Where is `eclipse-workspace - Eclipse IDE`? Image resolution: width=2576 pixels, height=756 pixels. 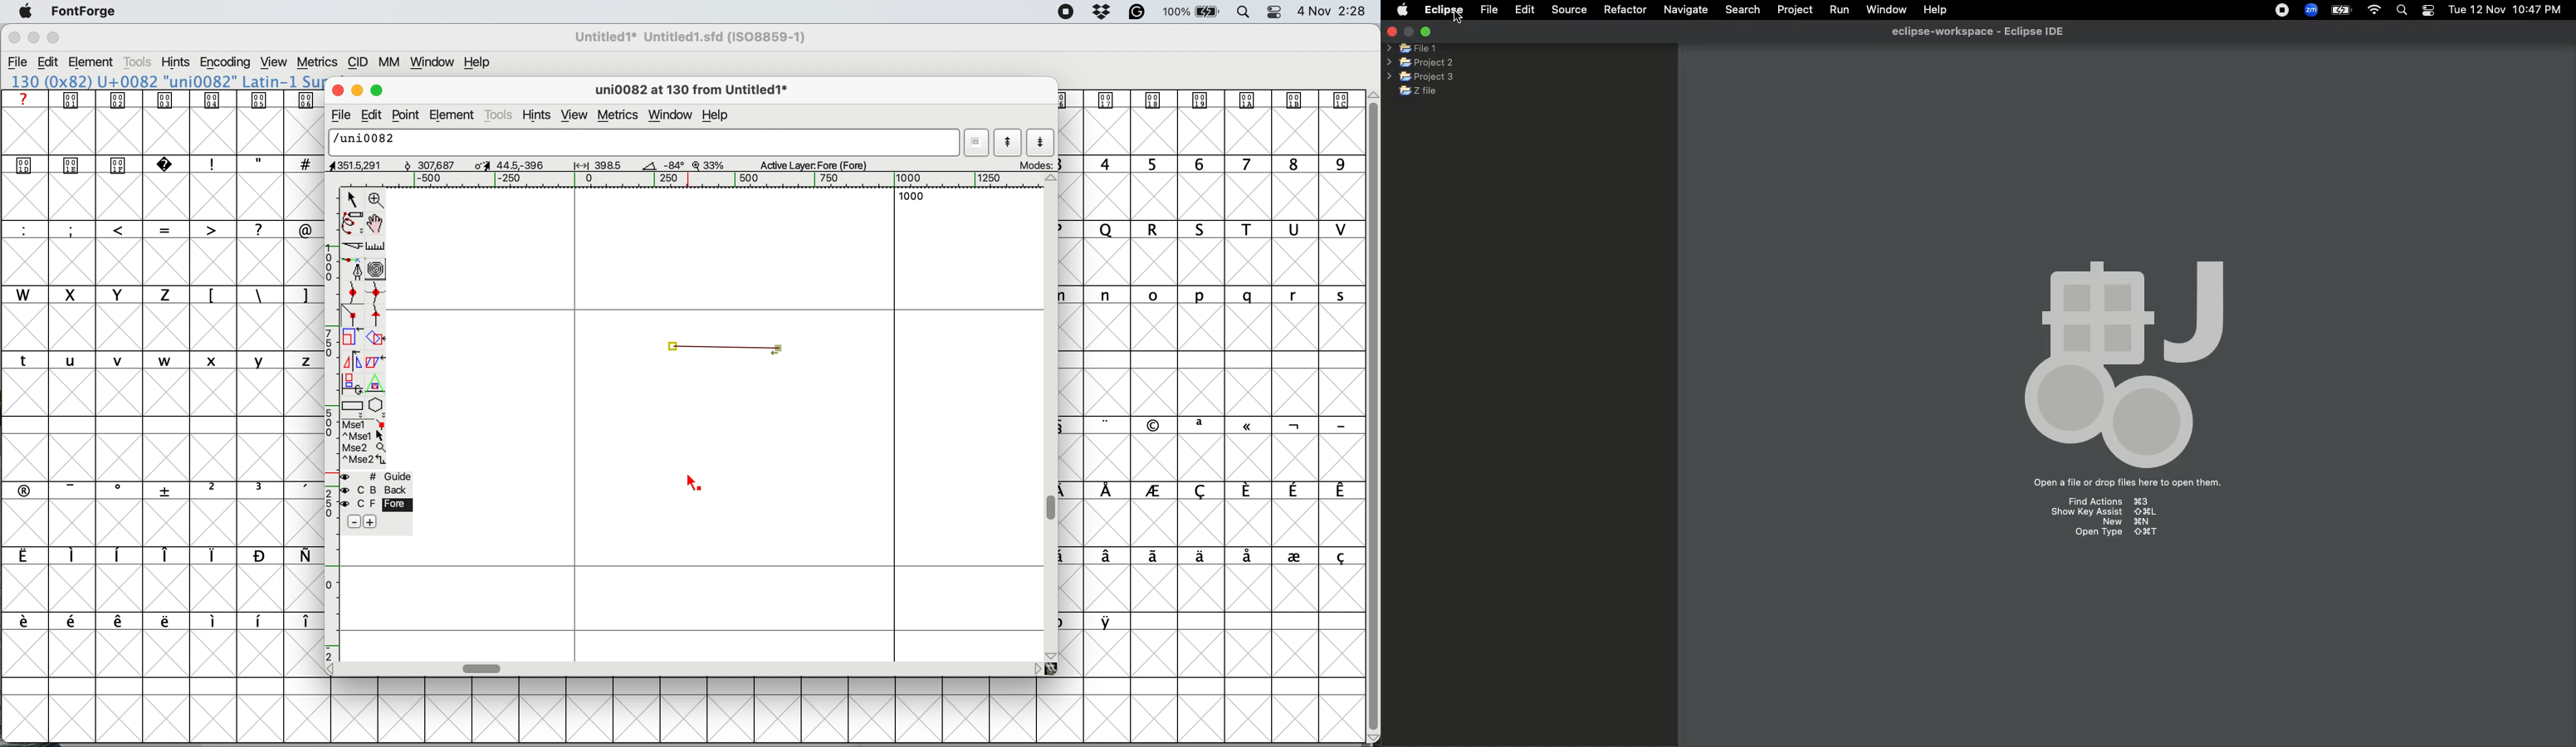 eclipse-workspace - Eclipse IDE is located at coordinates (1982, 31).